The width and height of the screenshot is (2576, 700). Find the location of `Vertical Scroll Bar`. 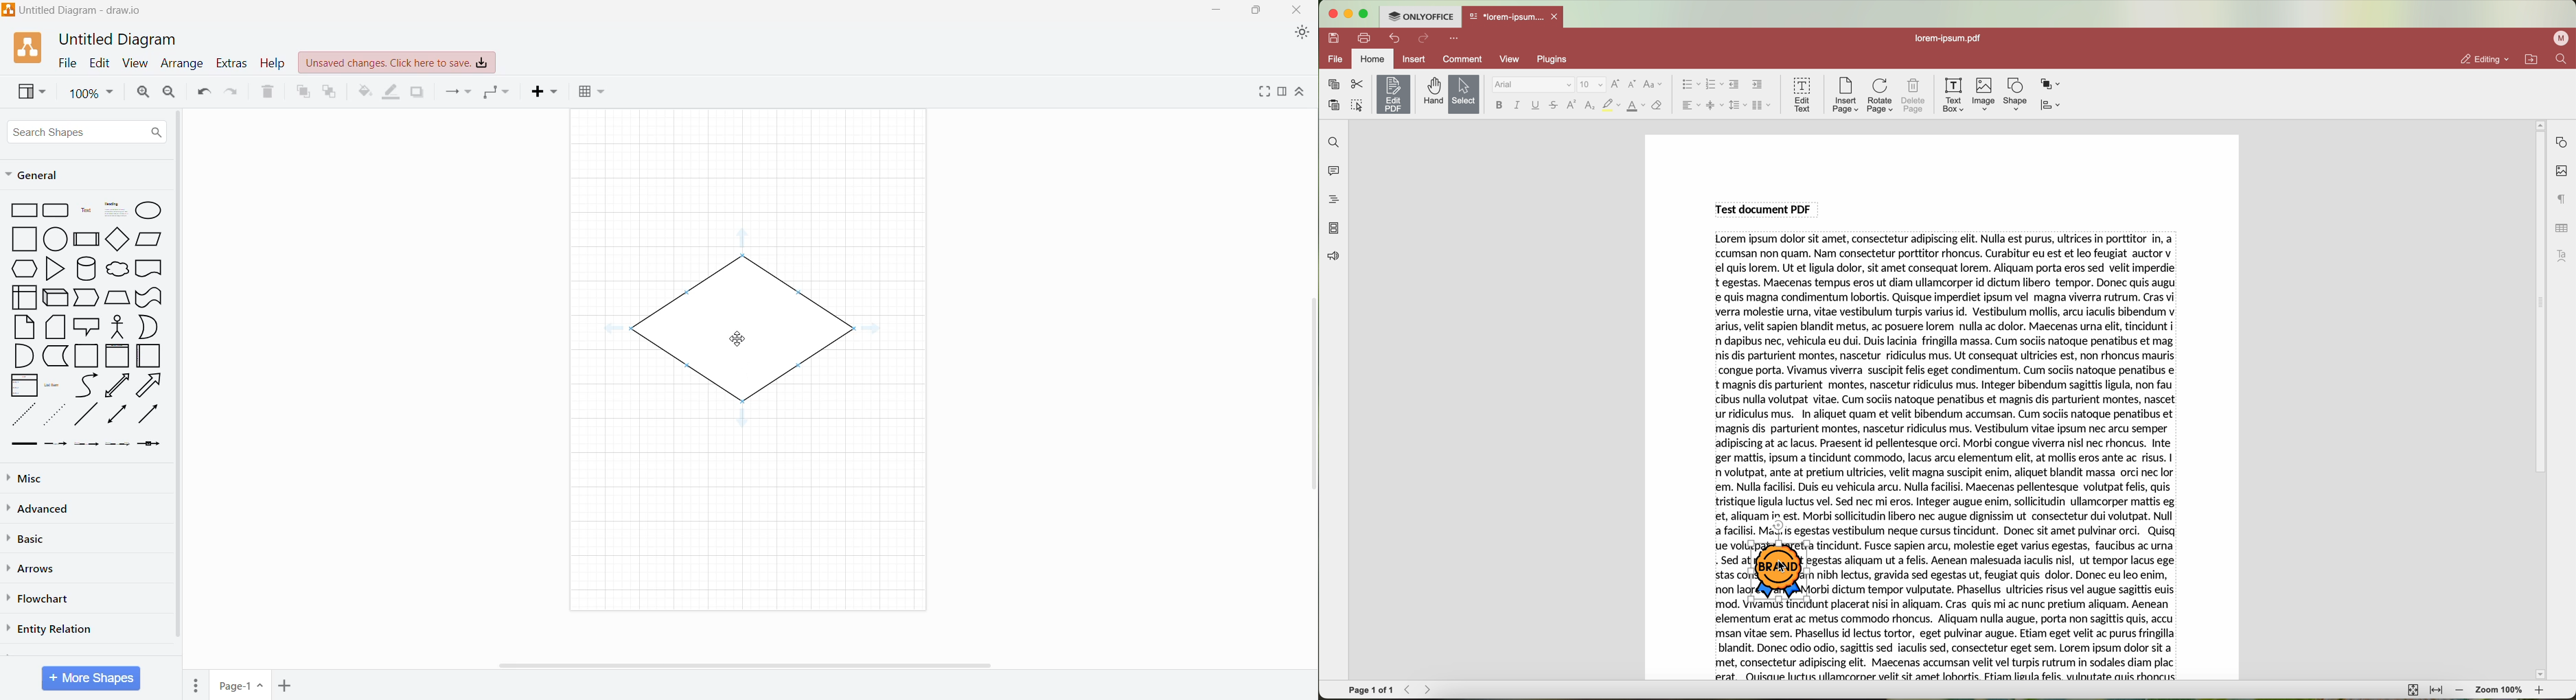

Vertical Scroll Bar is located at coordinates (181, 385).